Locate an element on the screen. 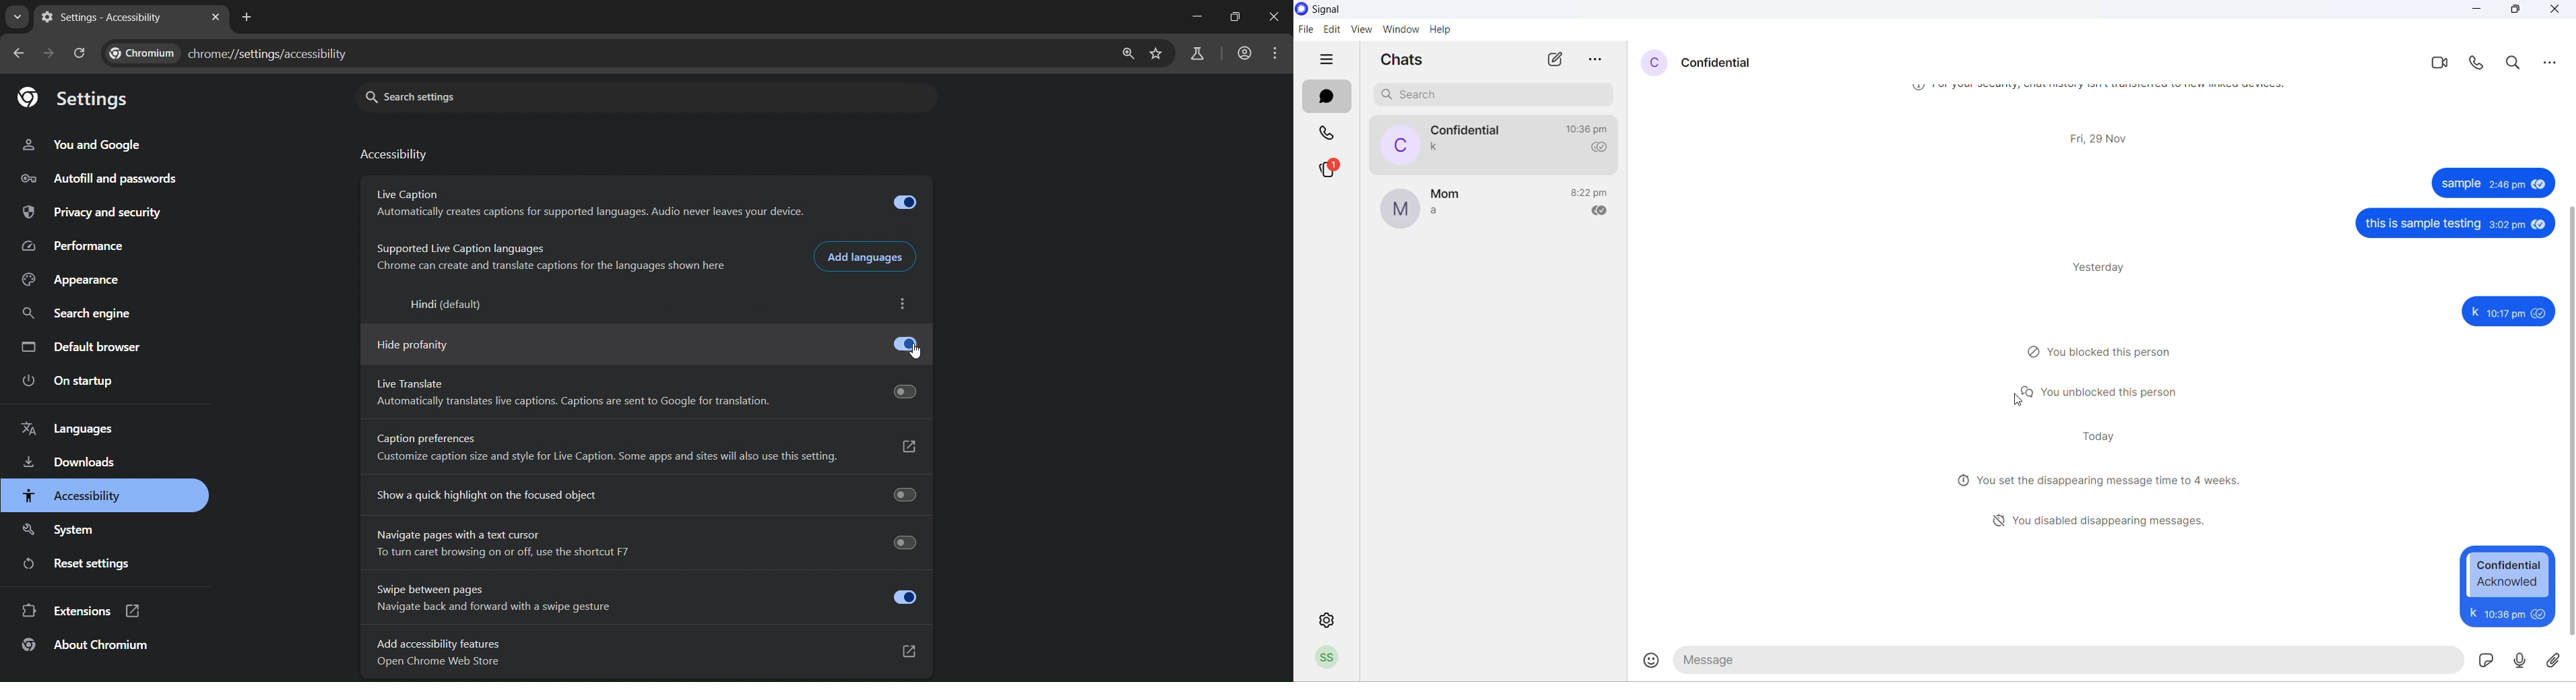 The image size is (2576, 700). 2: 46 pm is located at coordinates (2509, 184).